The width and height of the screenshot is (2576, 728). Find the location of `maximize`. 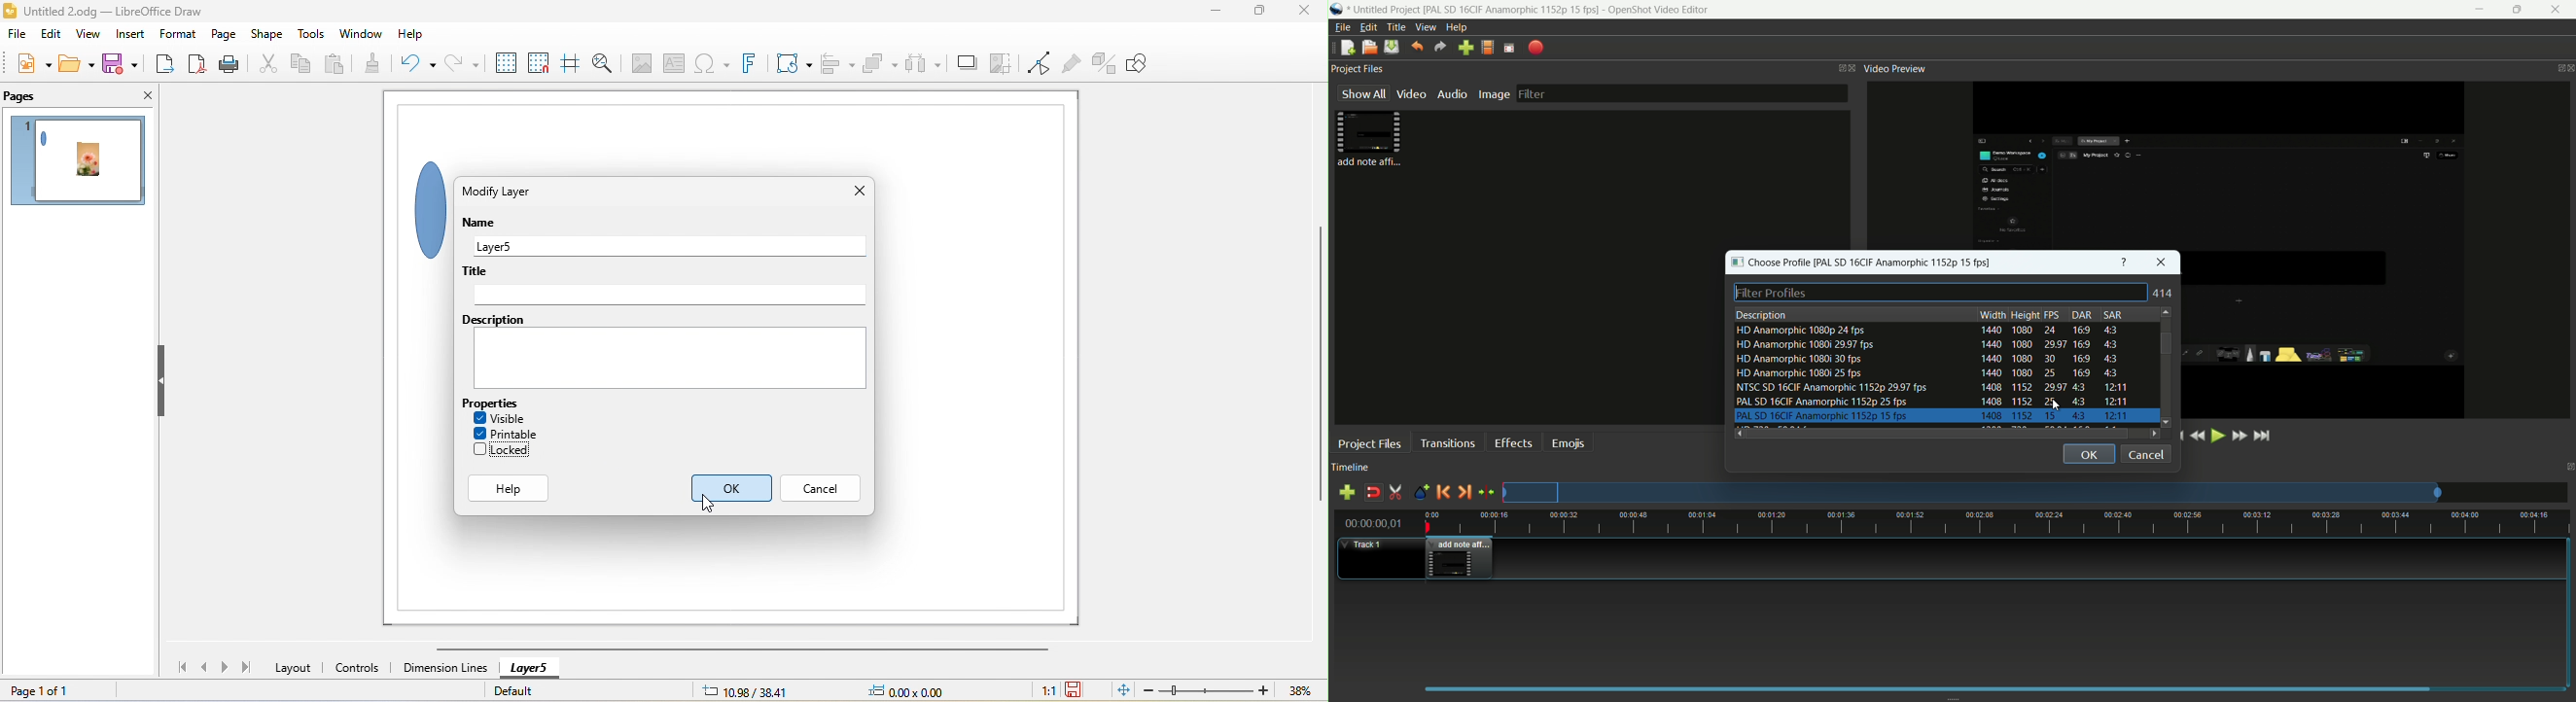

maximize is located at coordinates (1254, 14).